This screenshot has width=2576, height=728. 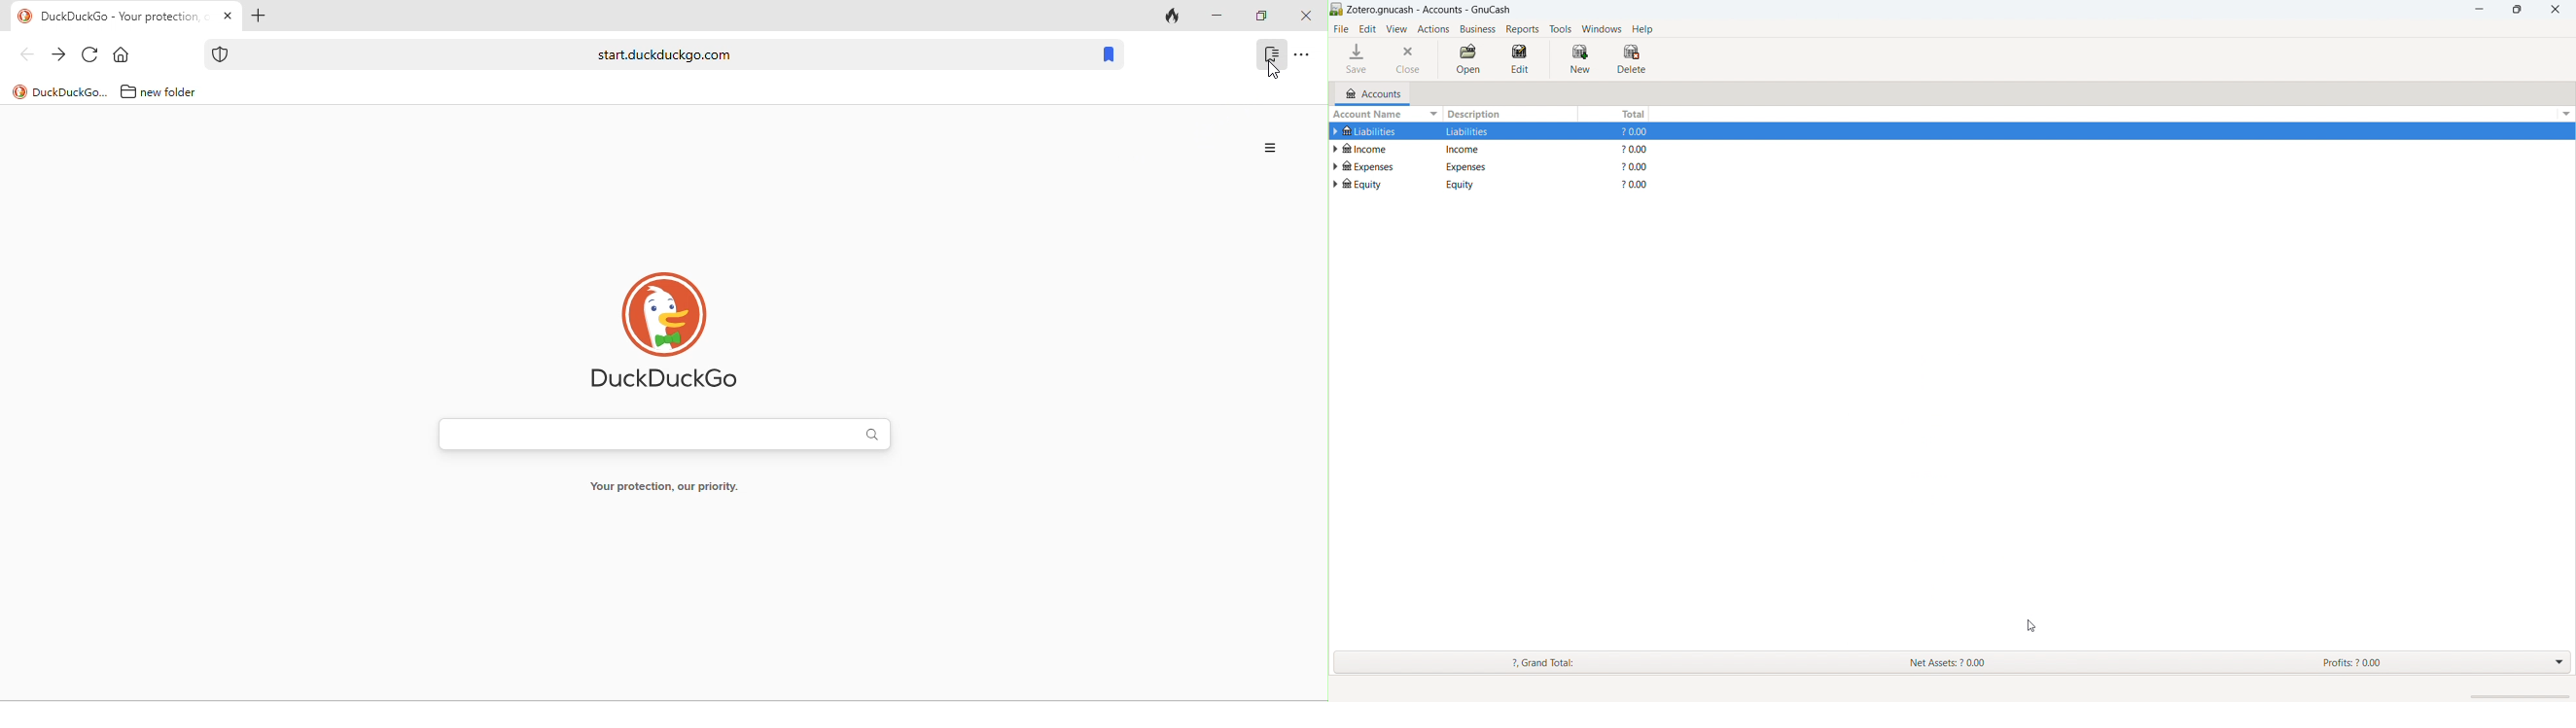 I want to click on bookmarks, so click(x=1271, y=53).